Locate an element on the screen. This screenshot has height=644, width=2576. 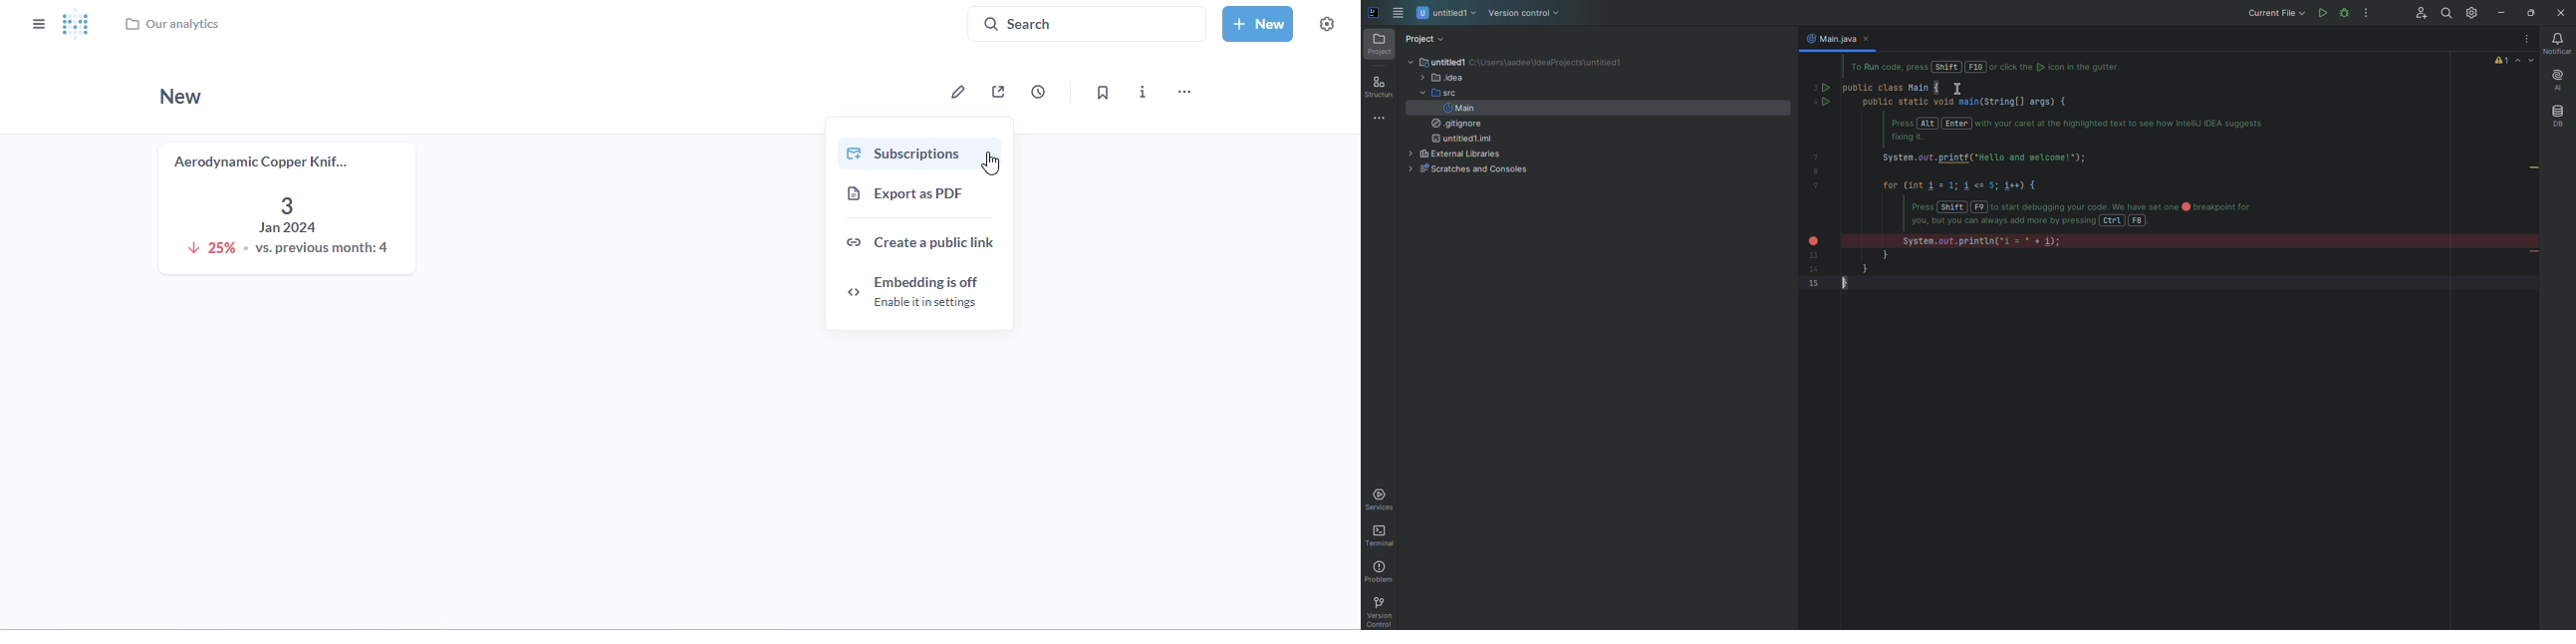
Current File is located at coordinates (2275, 13).